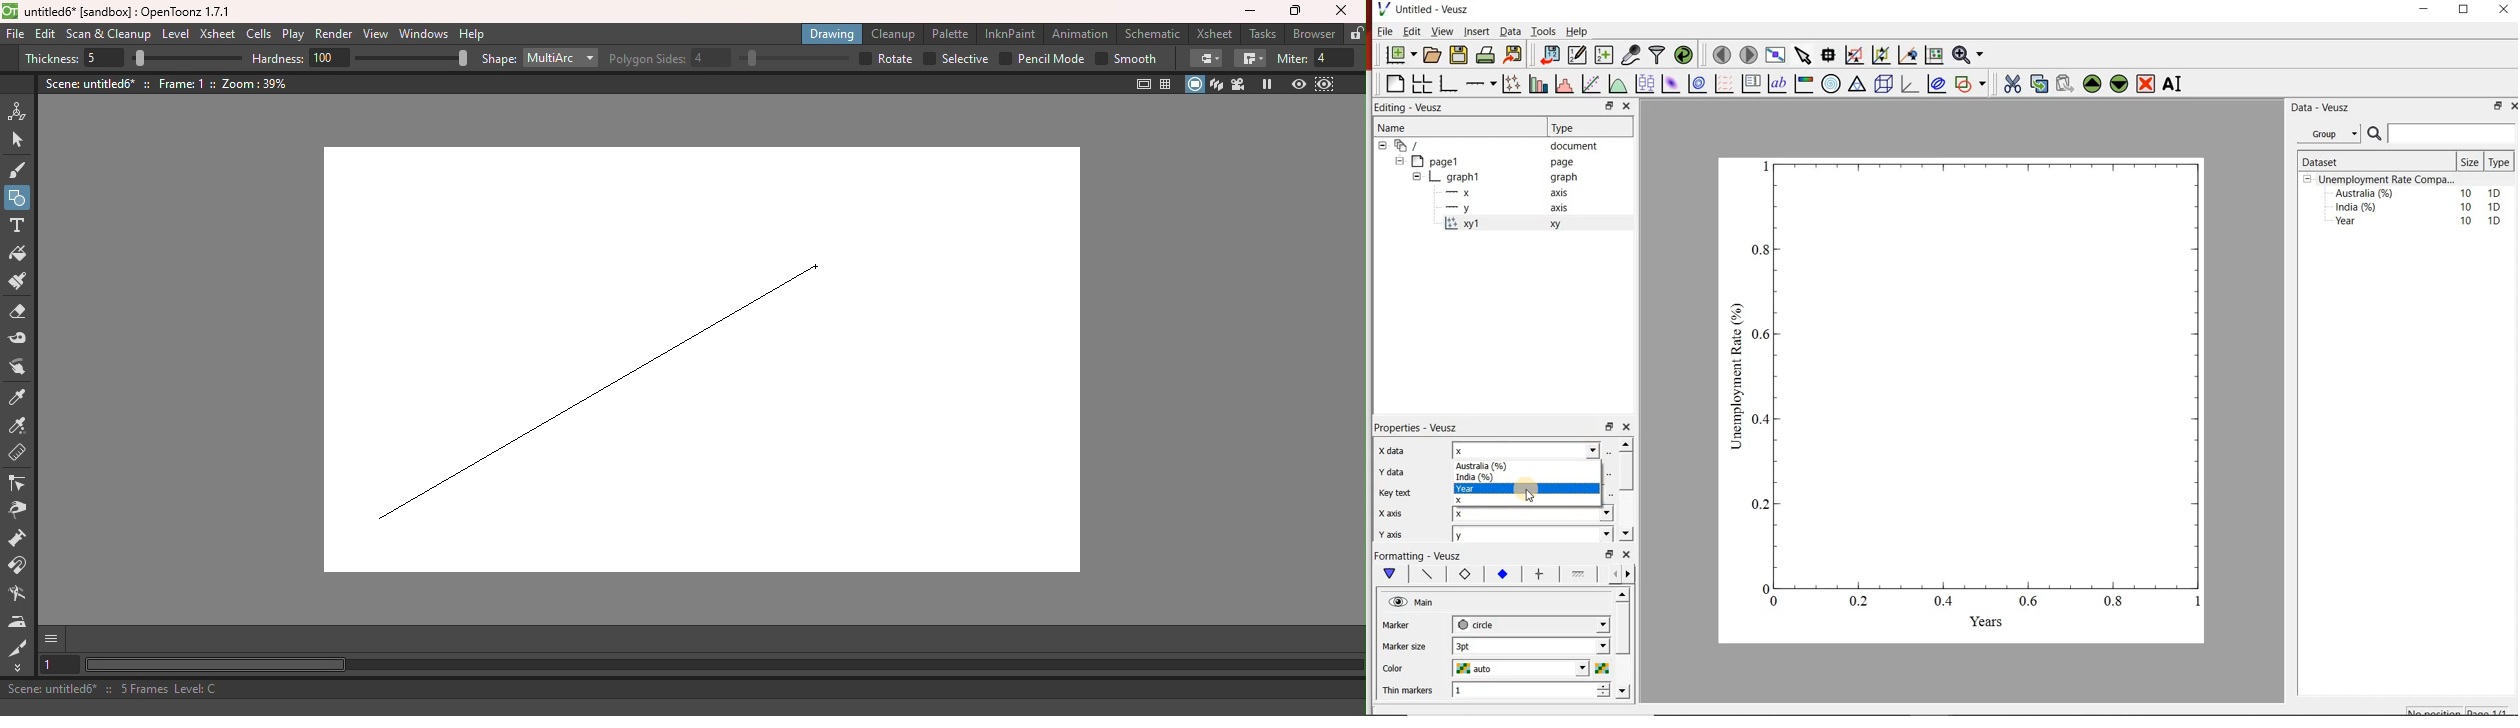 This screenshot has width=2520, height=728. Describe the element at coordinates (1804, 84) in the screenshot. I see `image color bar` at that location.